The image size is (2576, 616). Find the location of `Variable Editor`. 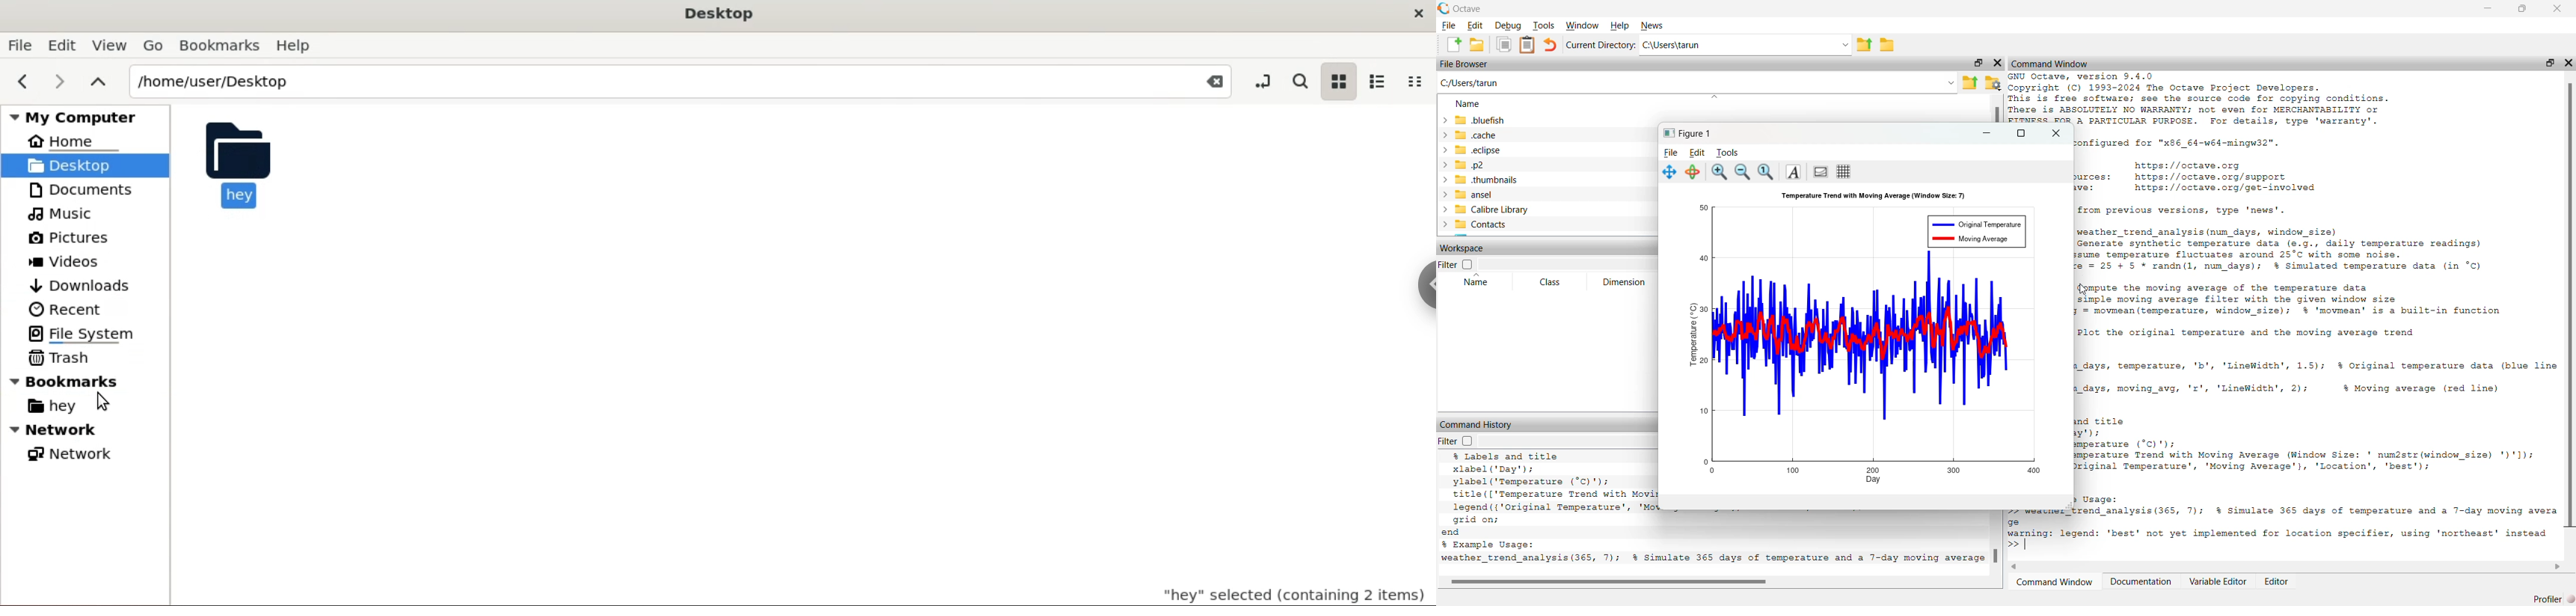

Variable Editor is located at coordinates (2219, 582).